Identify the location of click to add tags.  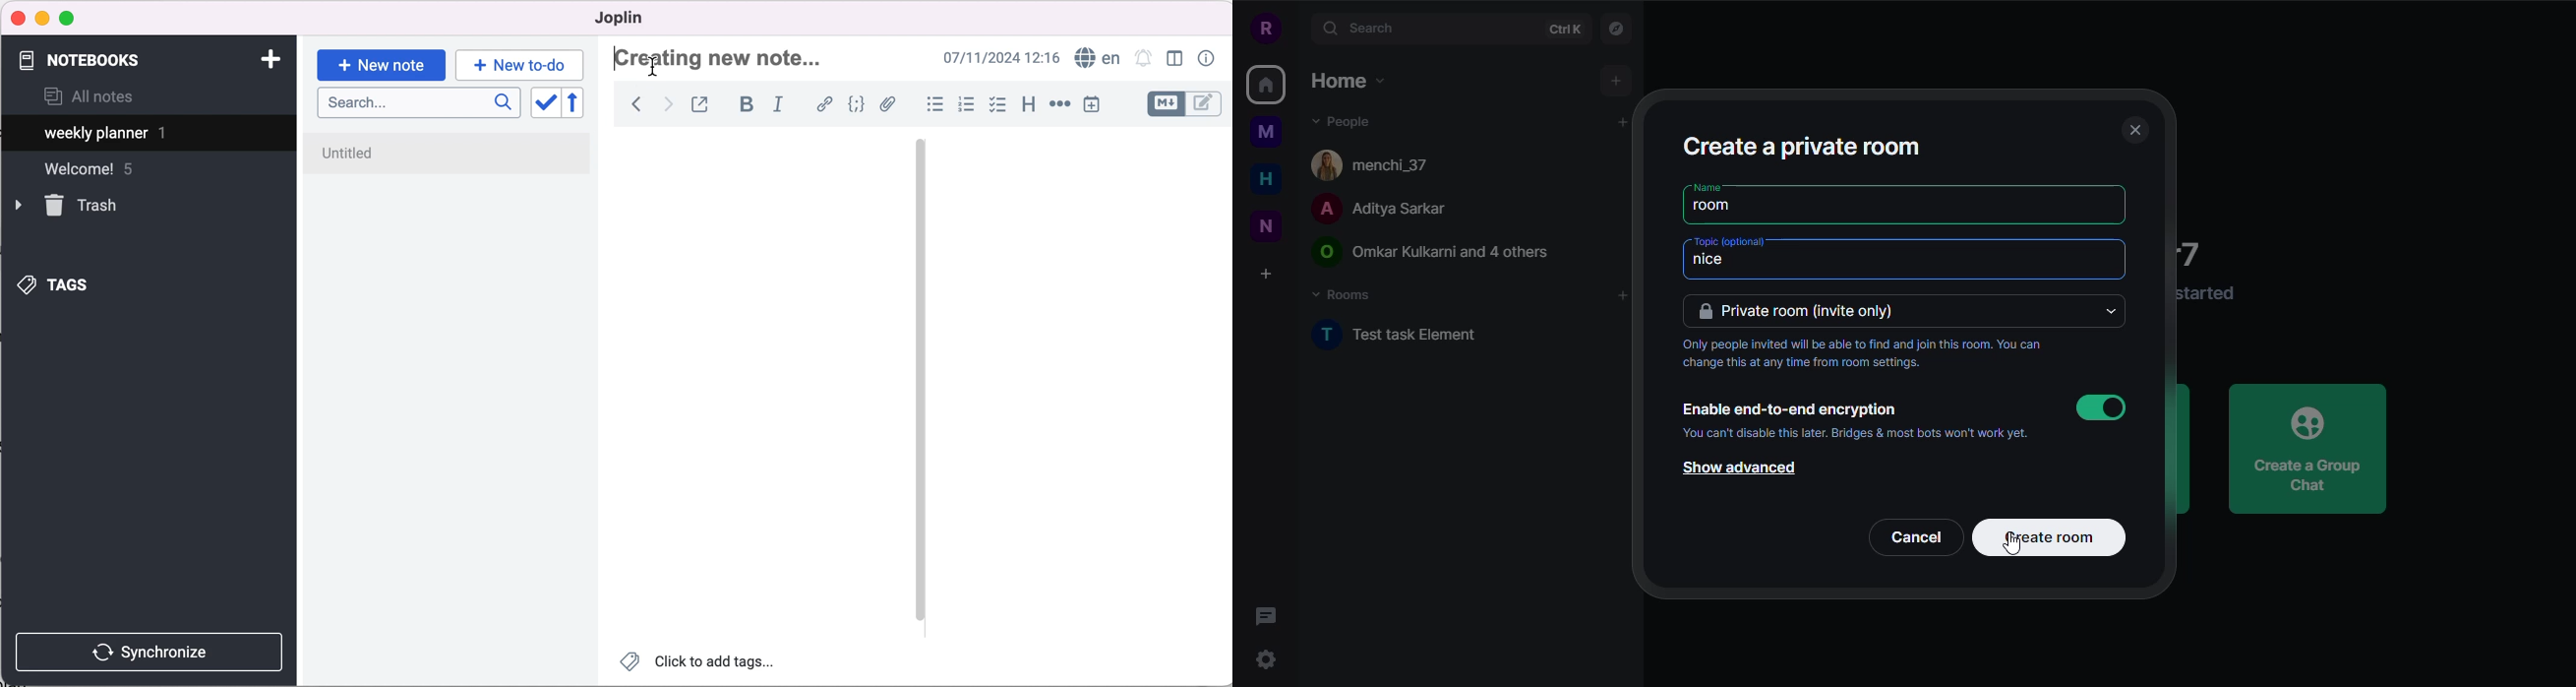
(706, 664).